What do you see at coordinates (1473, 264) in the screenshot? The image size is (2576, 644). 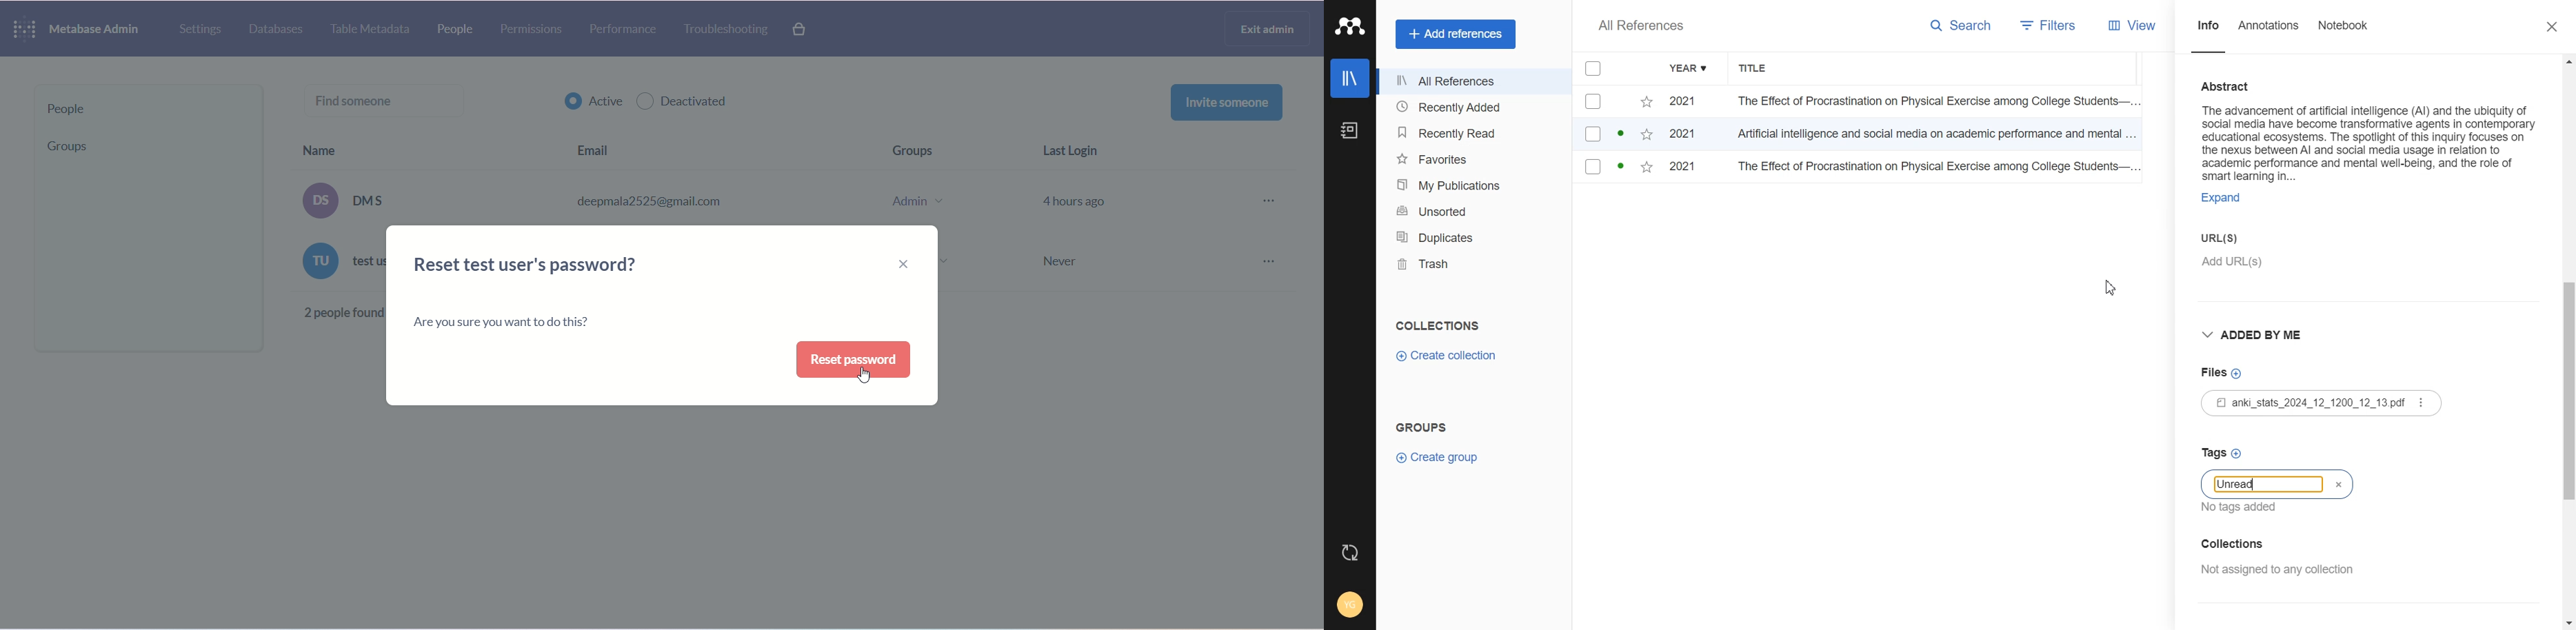 I see `Trash` at bounding box center [1473, 264].